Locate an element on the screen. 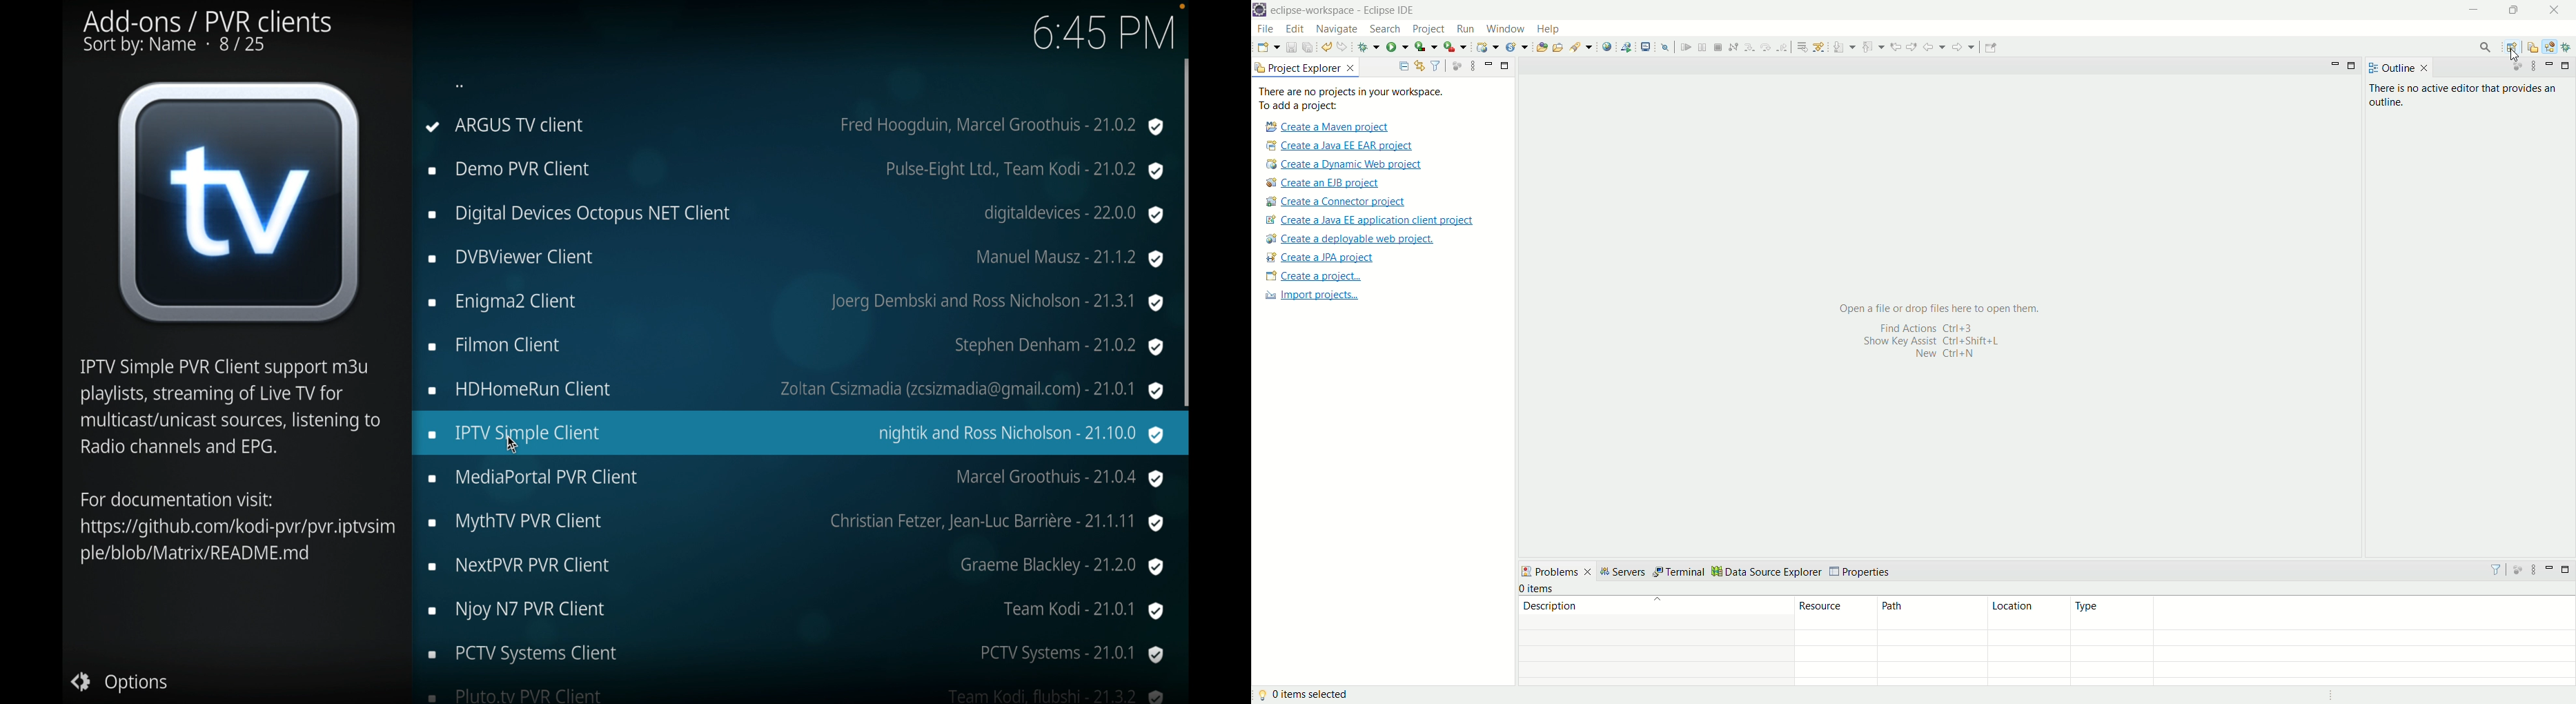 The image size is (2576, 728). new is located at coordinates (1266, 47).